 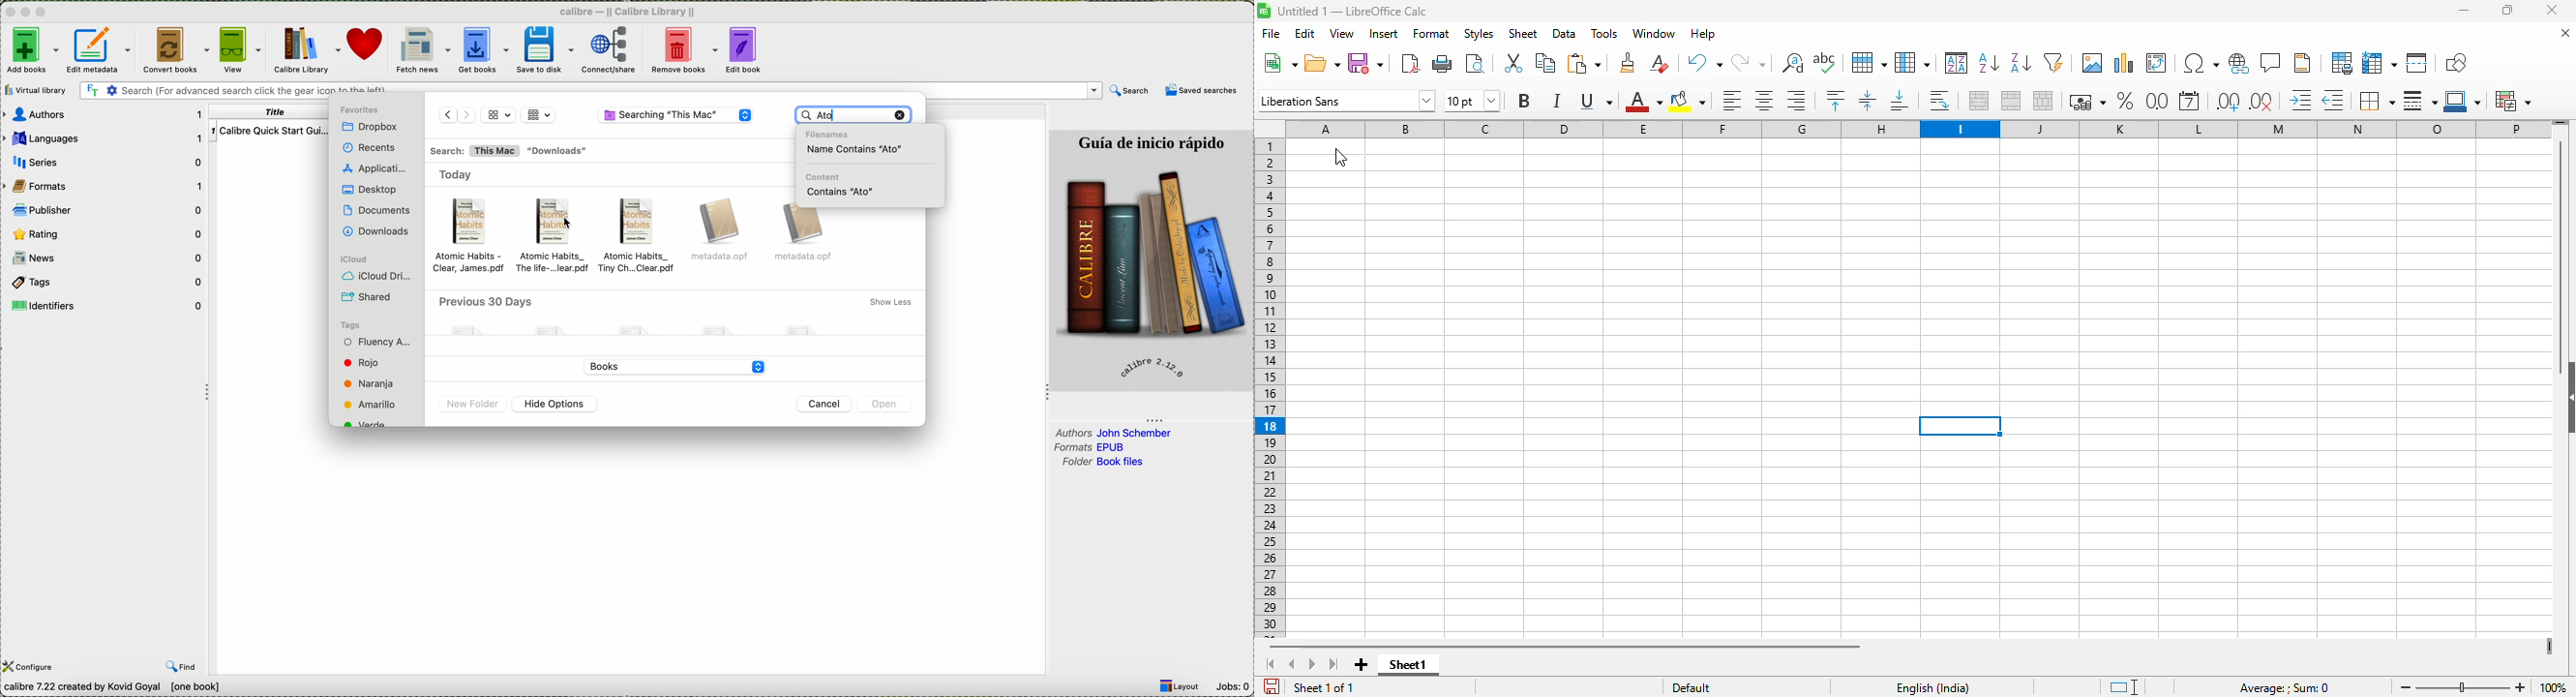 What do you see at coordinates (610, 50) in the screenshot?
I see `connect/share` at bounding box center [610, 50].